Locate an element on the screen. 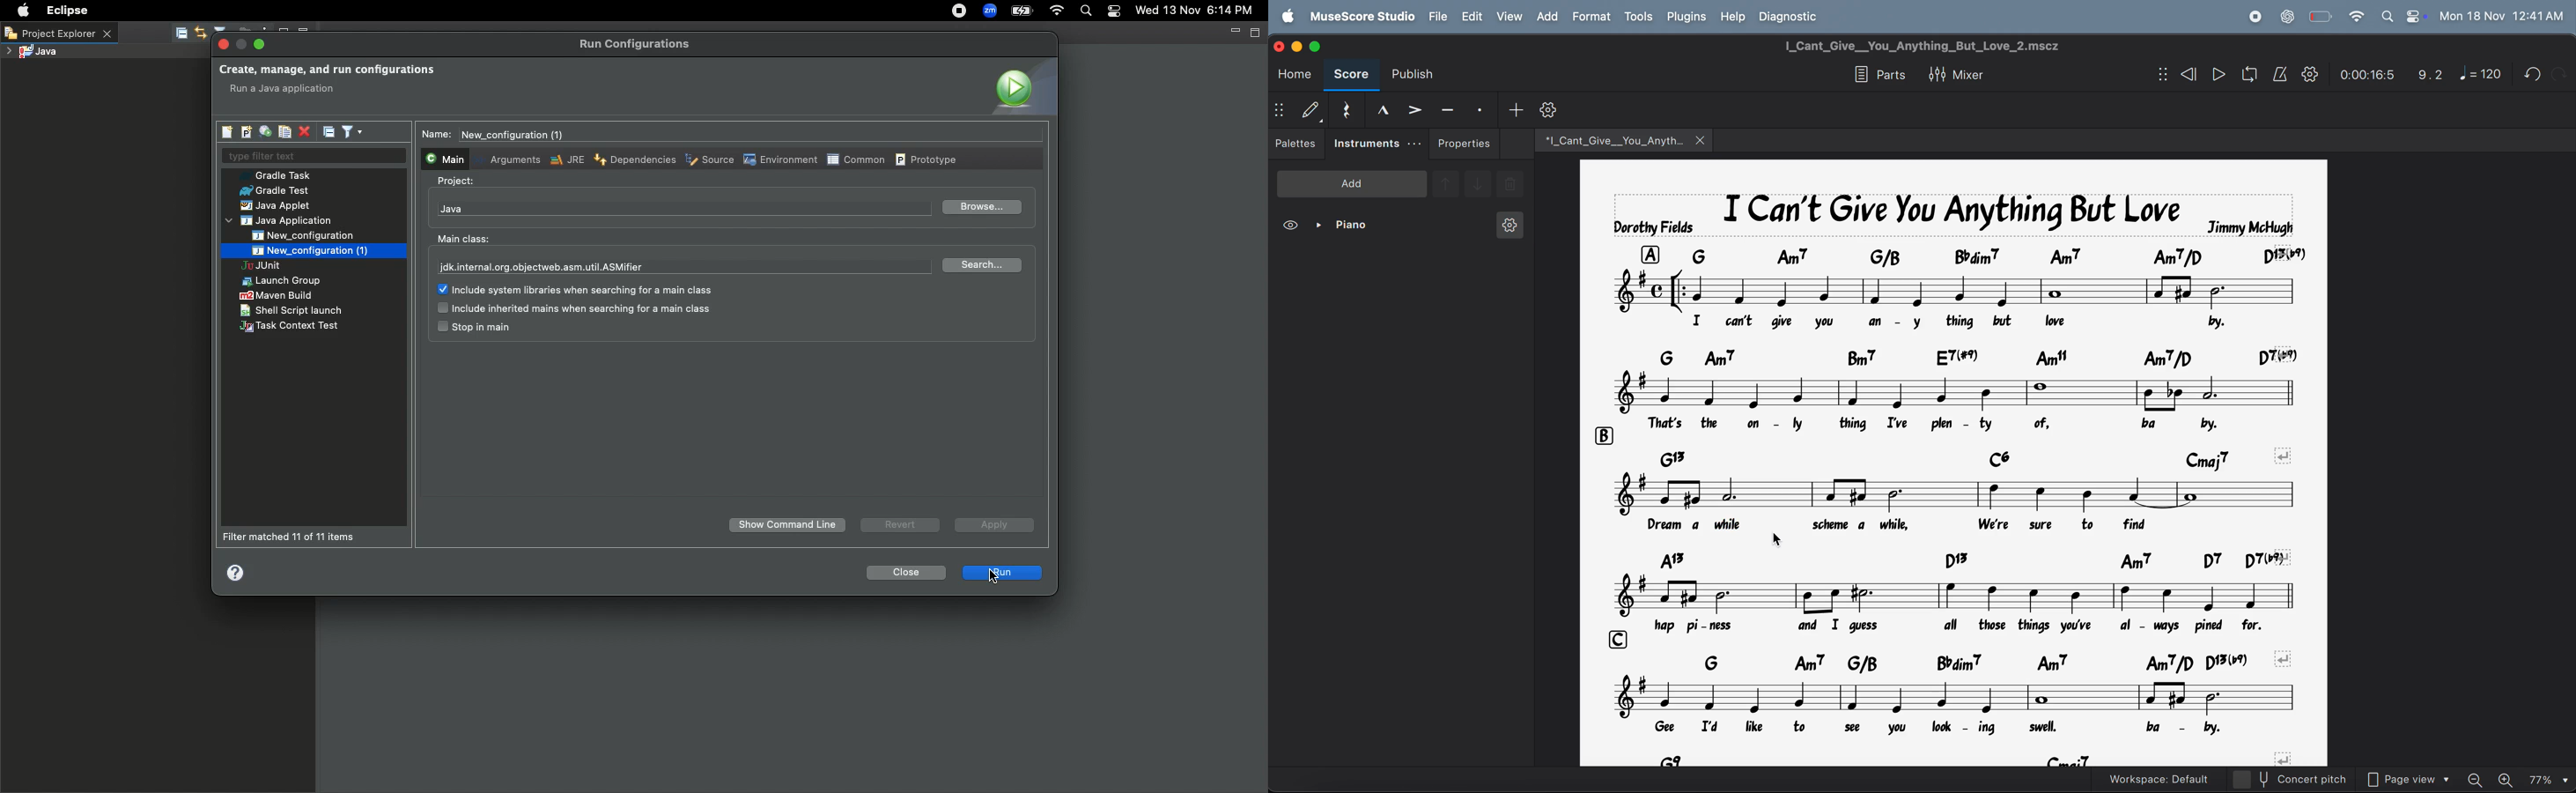 Image resolution: width=2576 pixels, height=812 pixels. New launch configuration is located at coordinates (228, 132).